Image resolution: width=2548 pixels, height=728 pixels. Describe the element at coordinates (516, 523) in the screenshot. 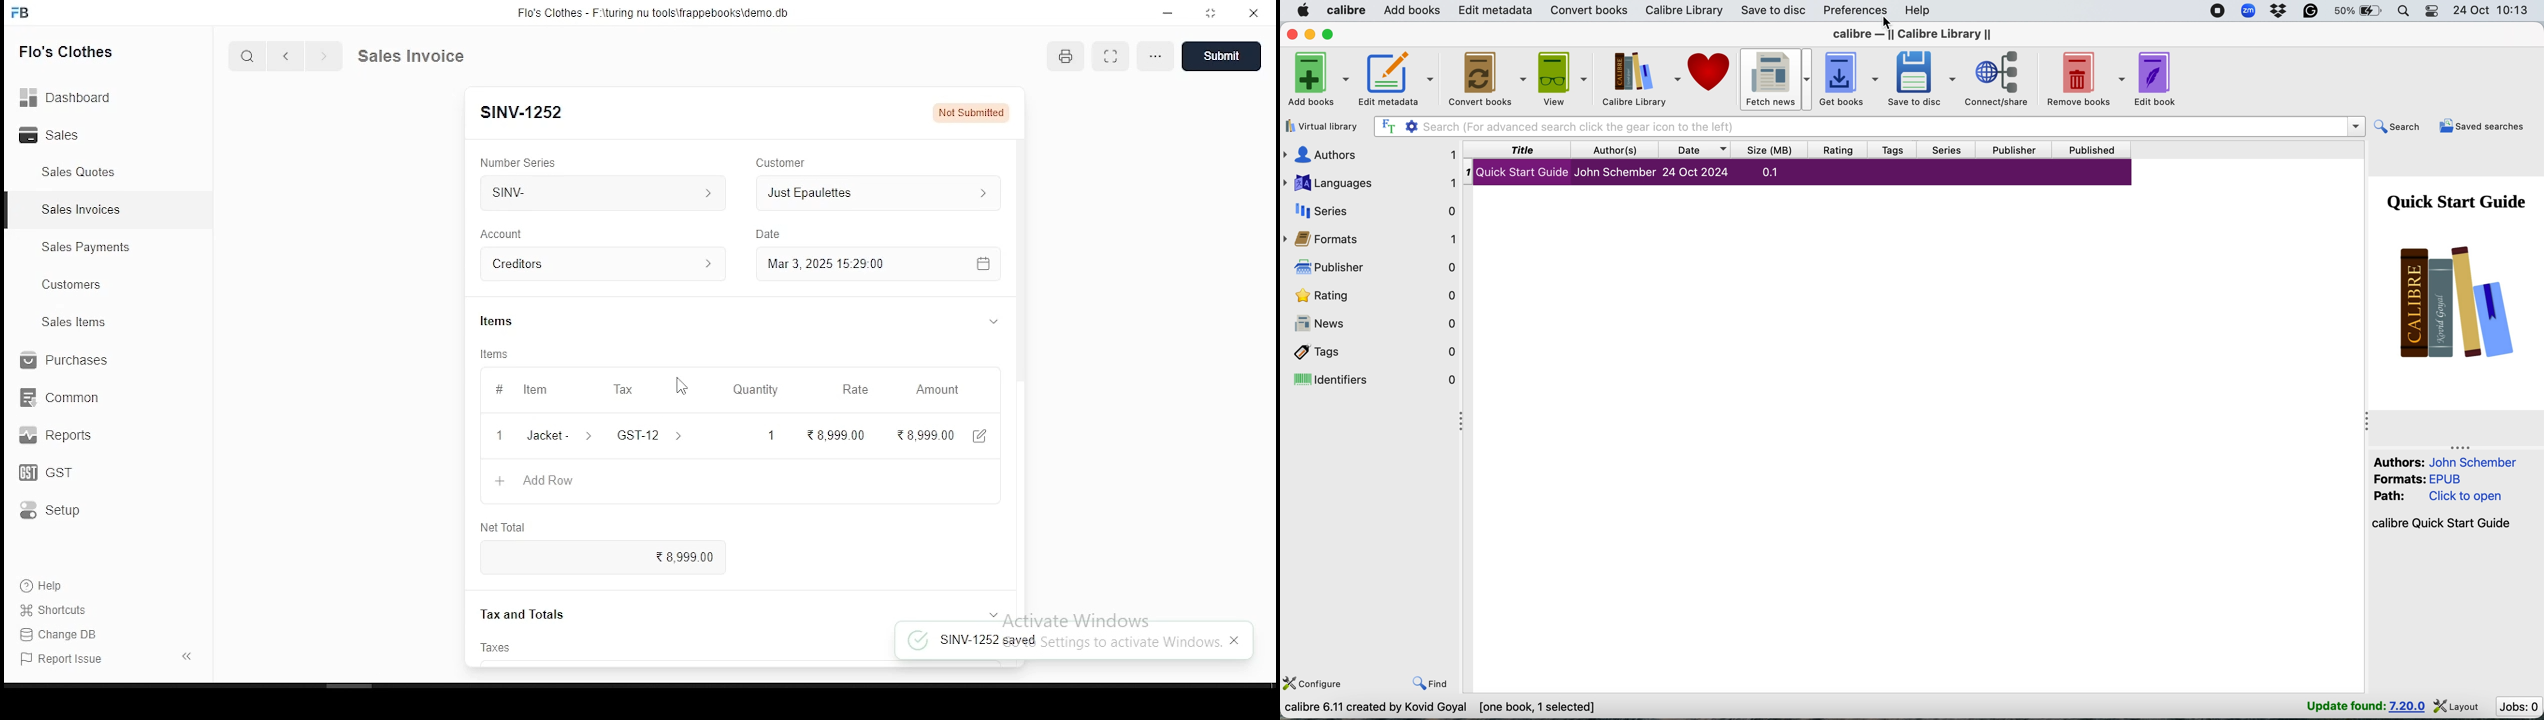

I see `net total` at that location.